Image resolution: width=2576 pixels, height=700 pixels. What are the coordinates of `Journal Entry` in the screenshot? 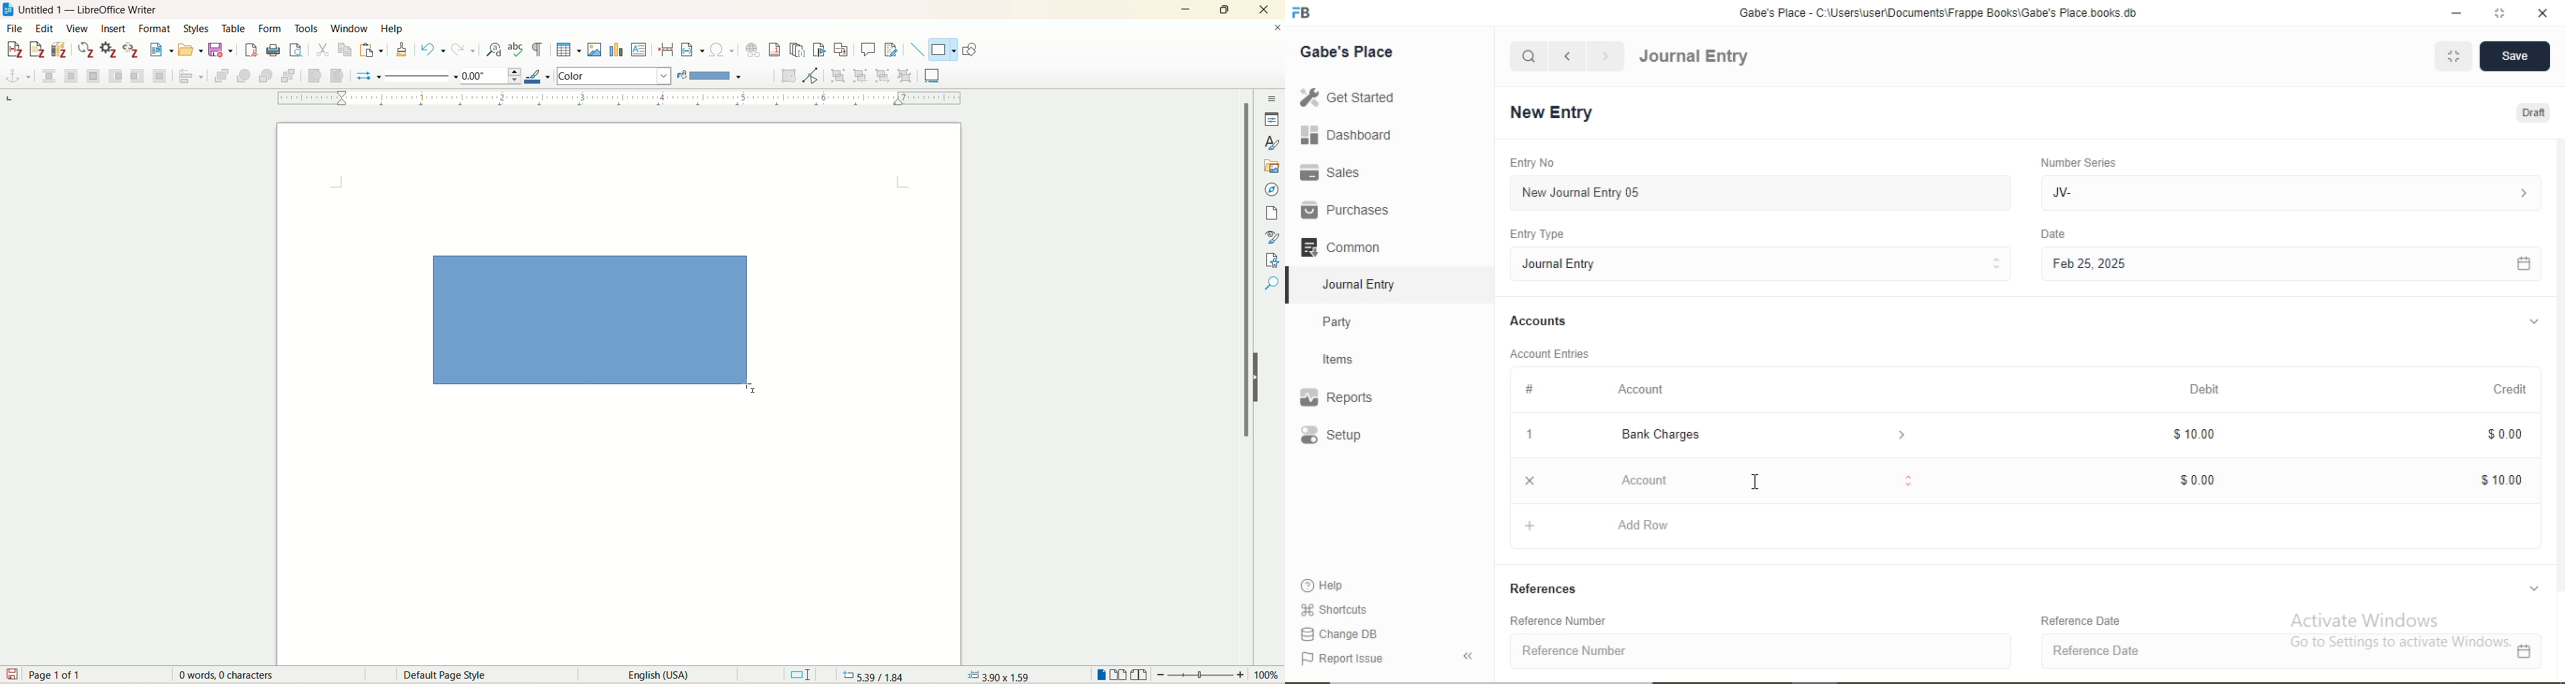 It's located at (1694, 57).